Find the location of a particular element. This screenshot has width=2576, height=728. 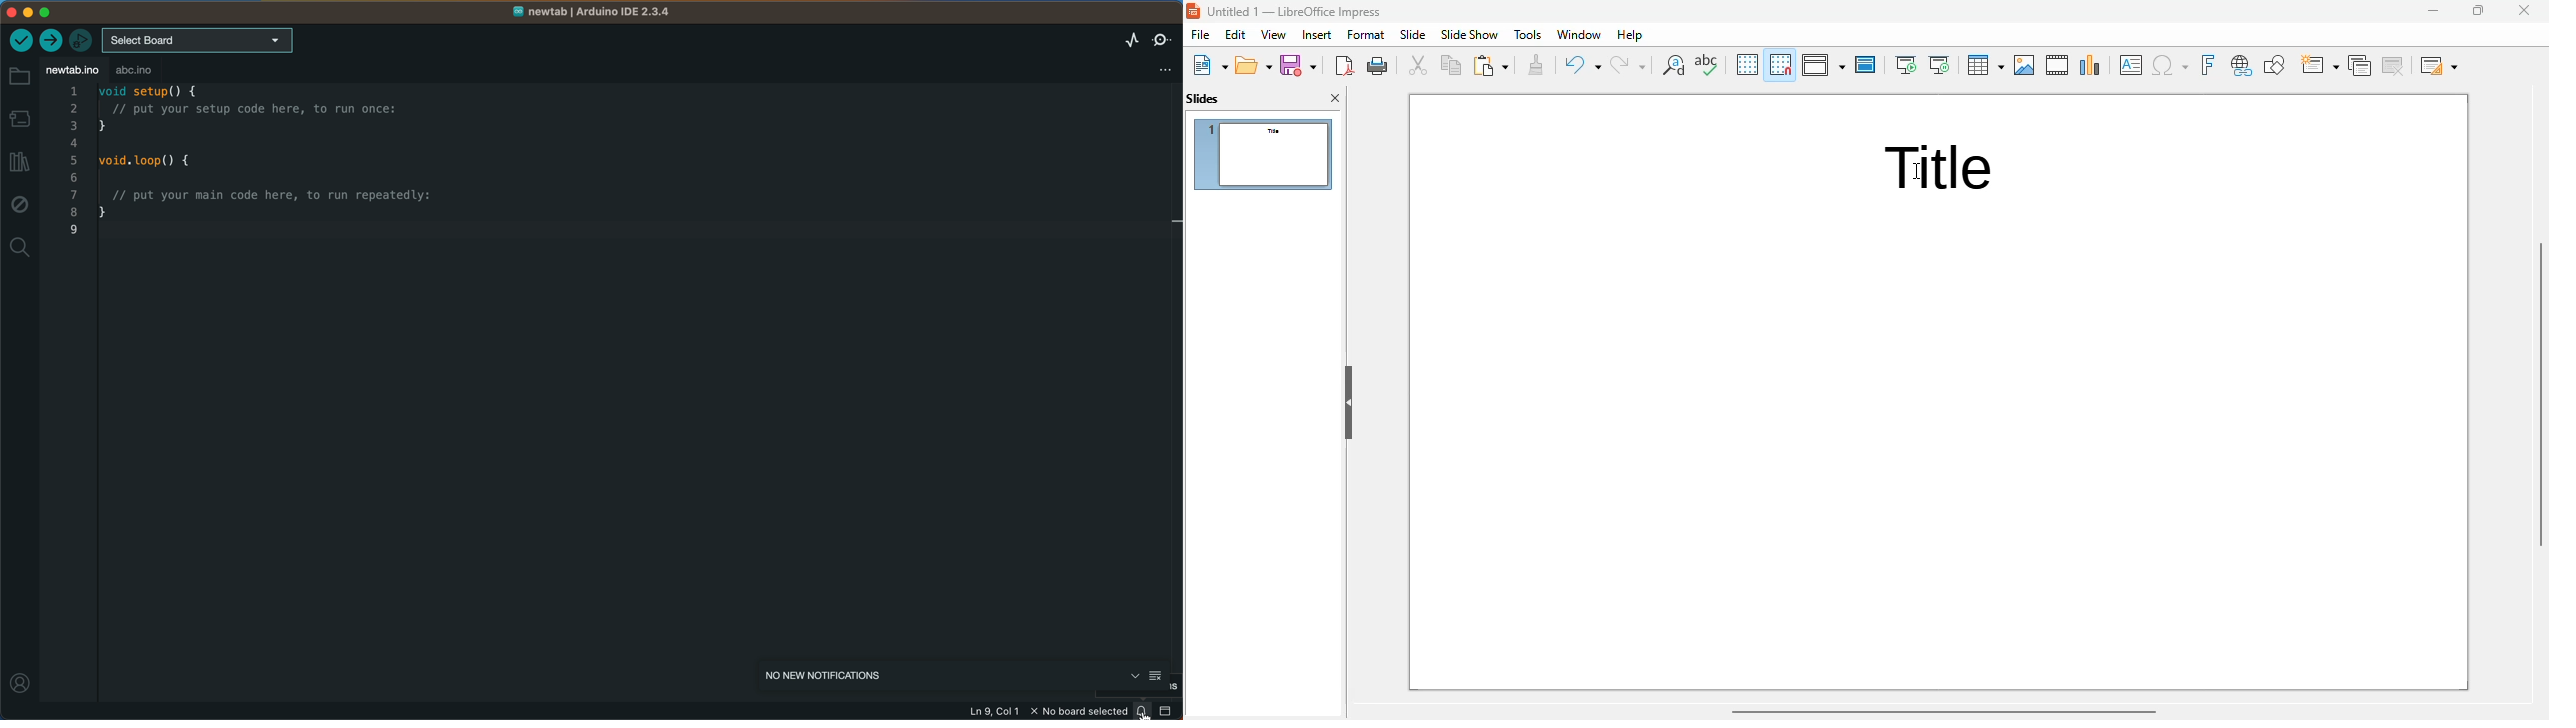

spelling is located at coordinates (1707, 64).